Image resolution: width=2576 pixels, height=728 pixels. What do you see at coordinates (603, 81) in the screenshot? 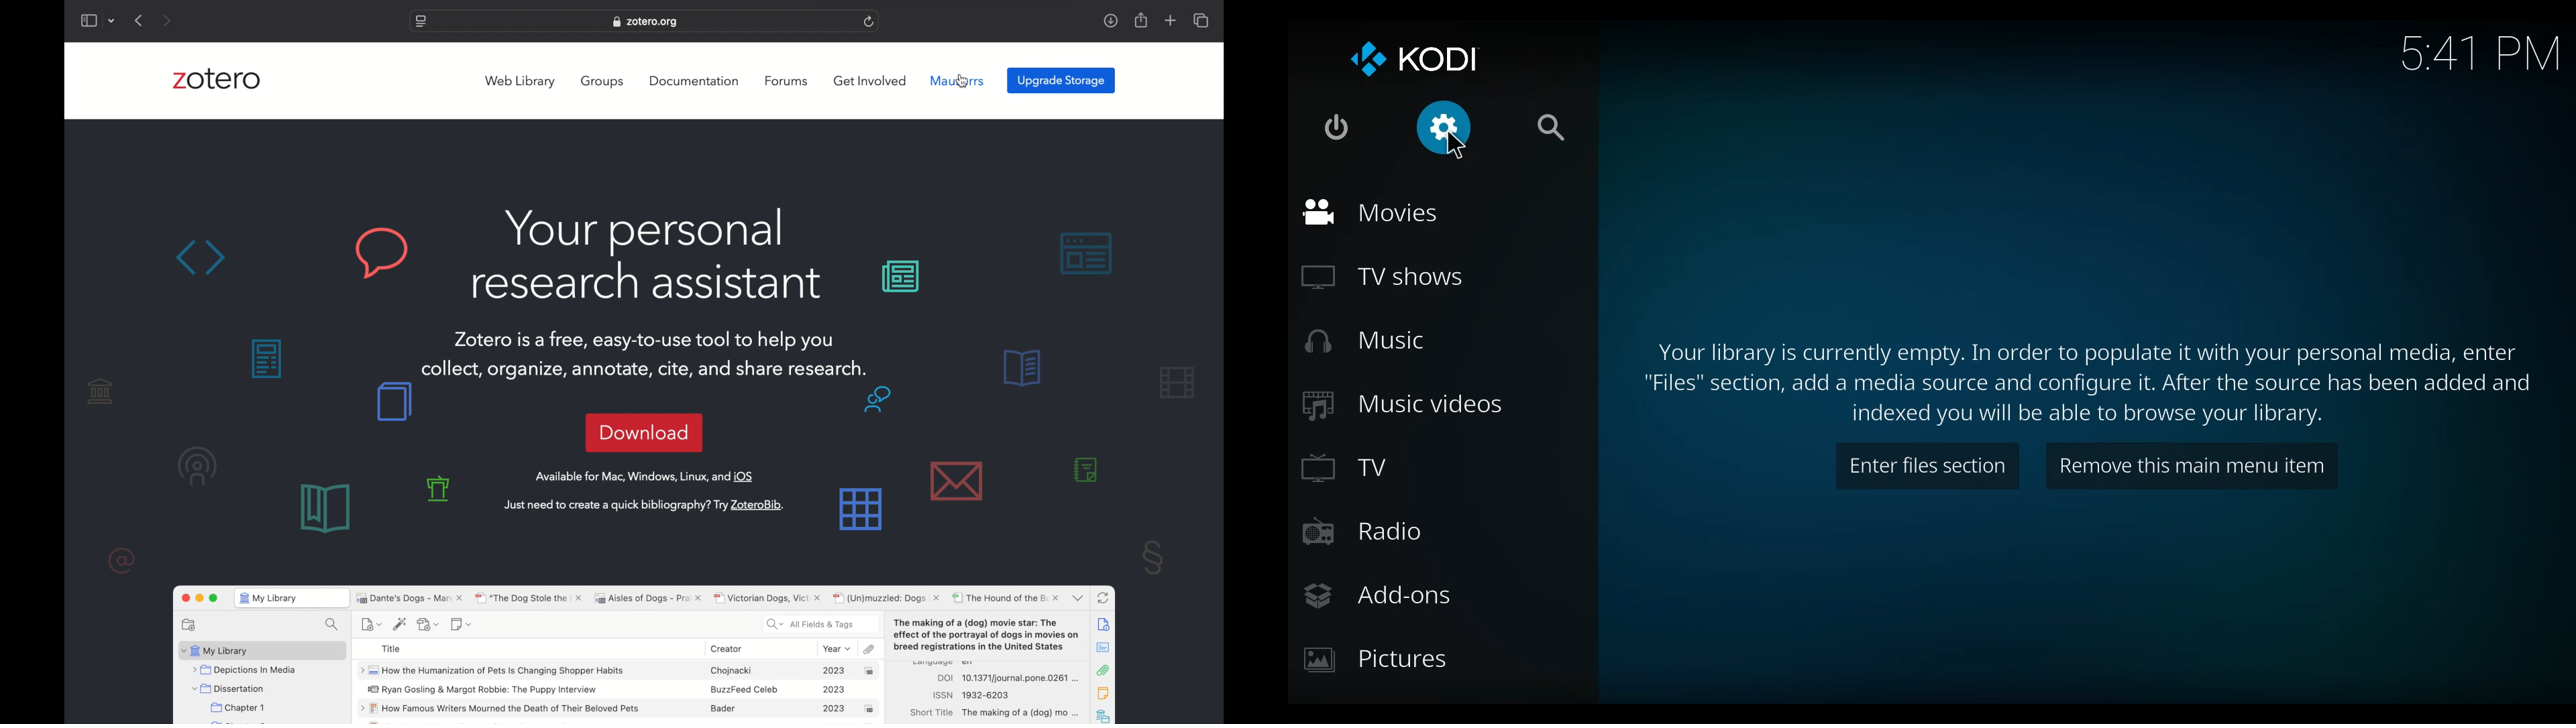
I see `groups` at bounding box center [603, 81].